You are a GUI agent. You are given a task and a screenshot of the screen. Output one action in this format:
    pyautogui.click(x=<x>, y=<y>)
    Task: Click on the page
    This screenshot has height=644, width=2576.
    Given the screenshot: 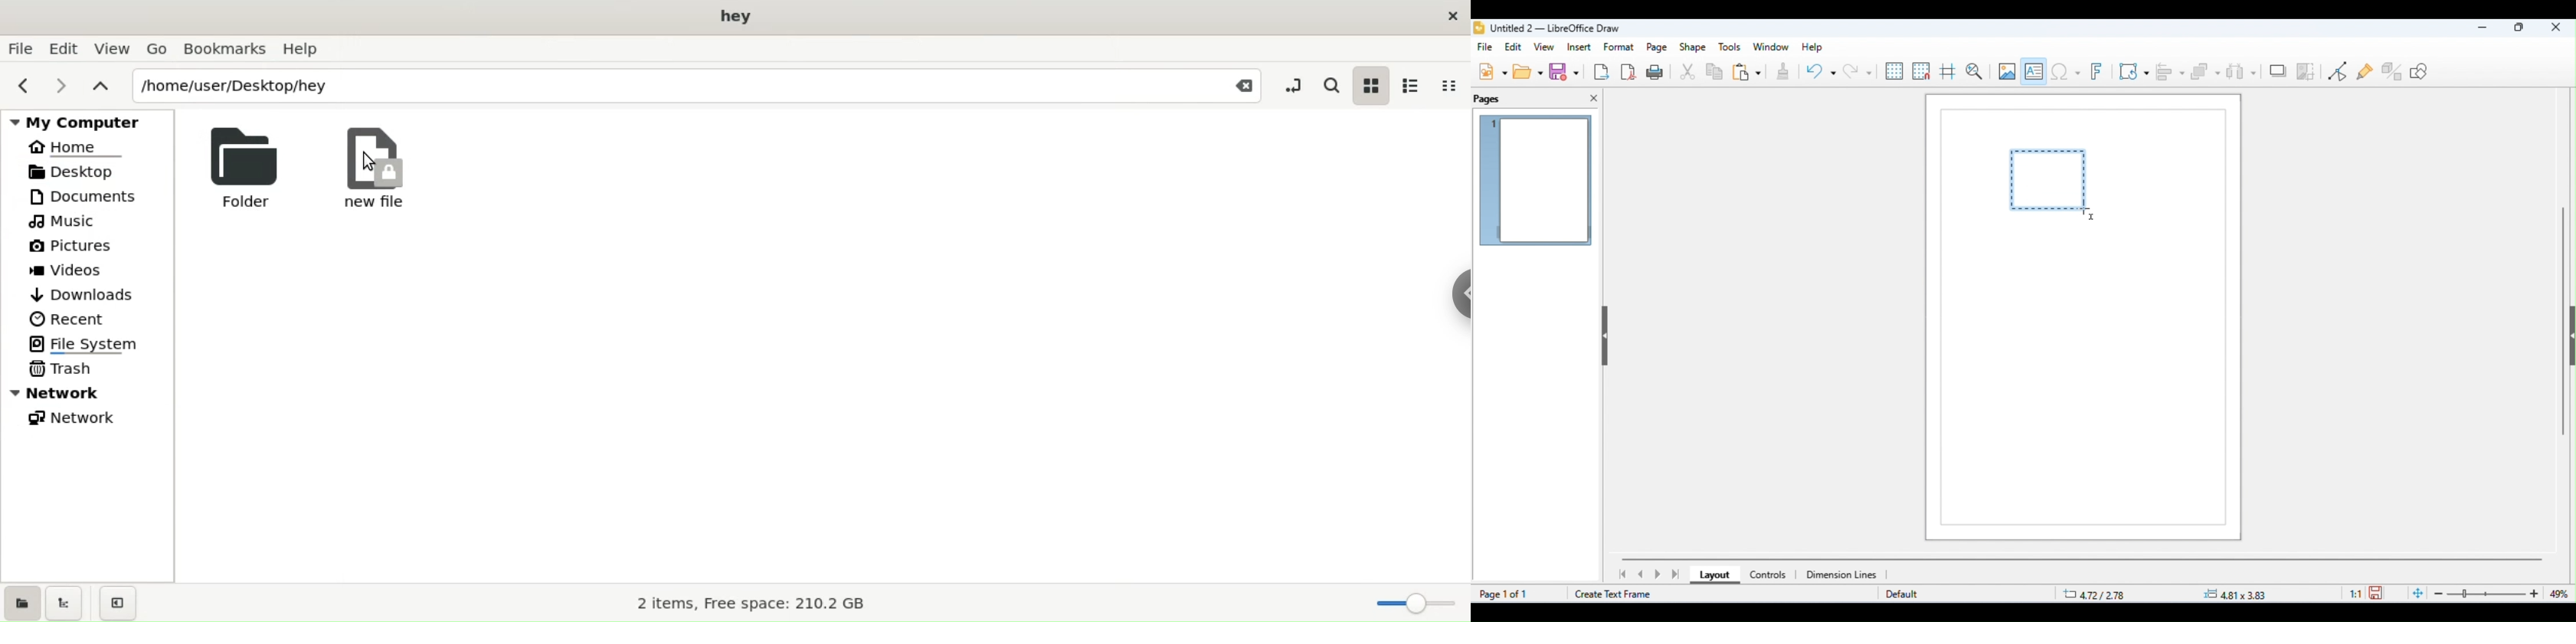 What is the action you would take?
    pyautogui.click(x=1658, y=48)
    